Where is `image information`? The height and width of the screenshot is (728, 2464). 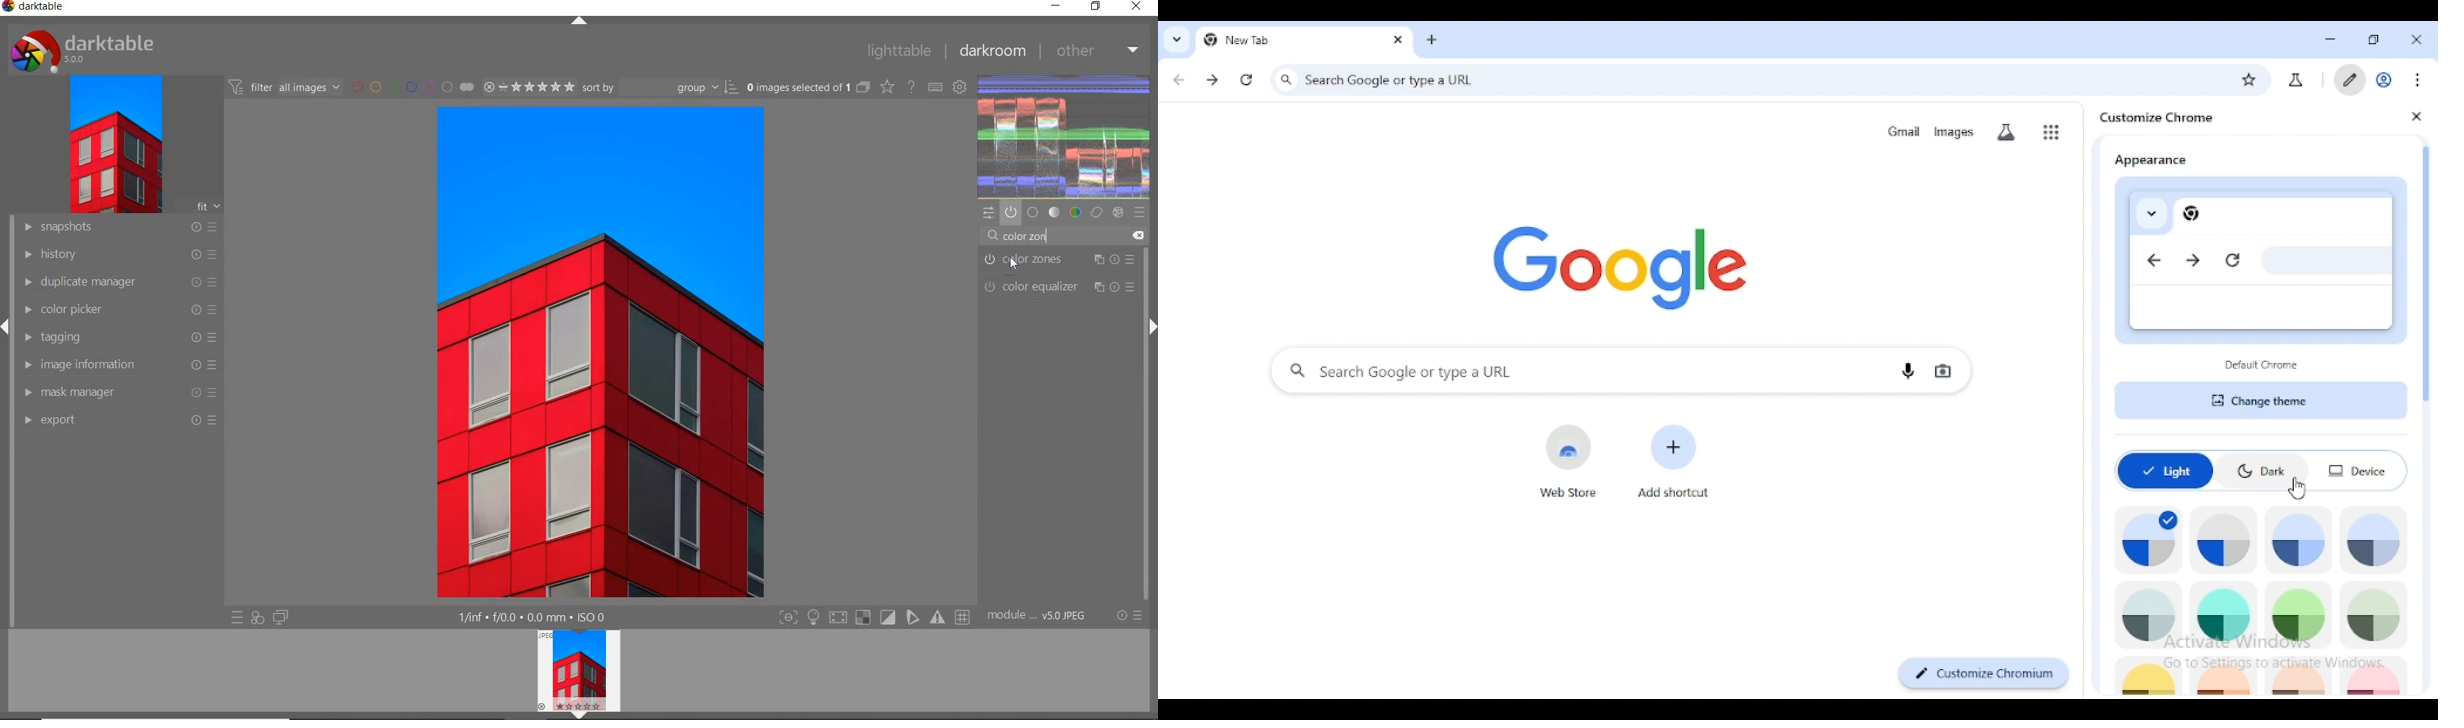 image information is located at coordinates (118, 366).